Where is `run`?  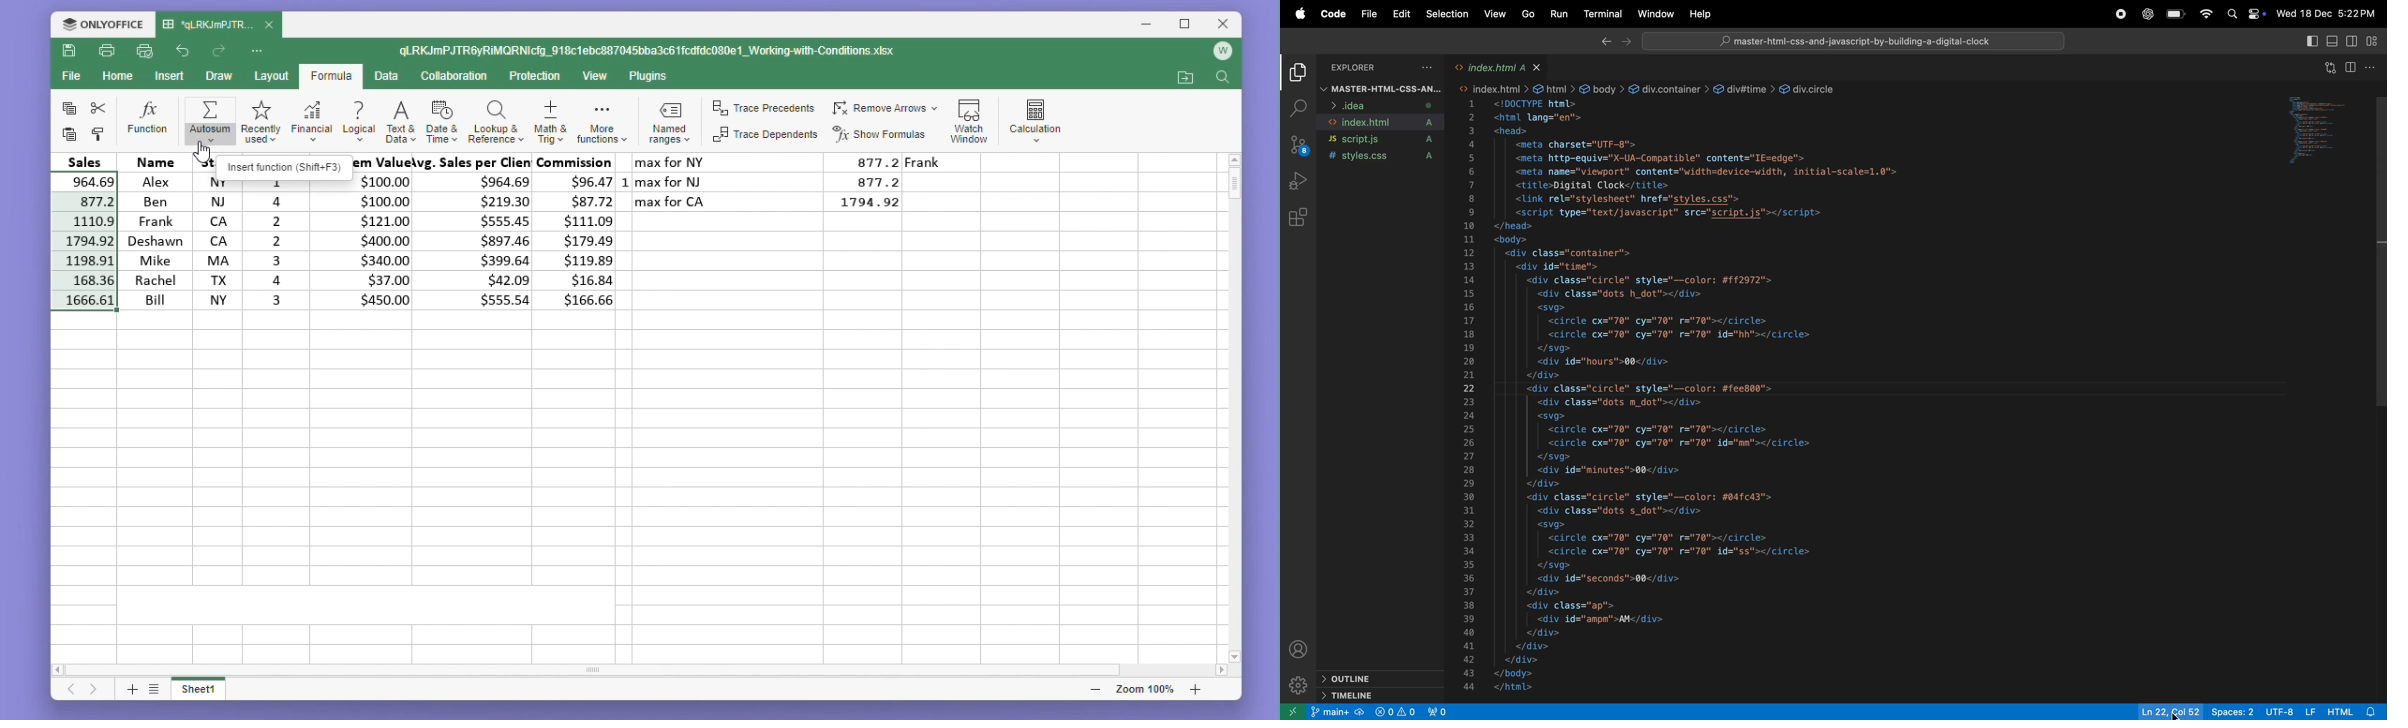
run is located at coordinates (1556, 14).